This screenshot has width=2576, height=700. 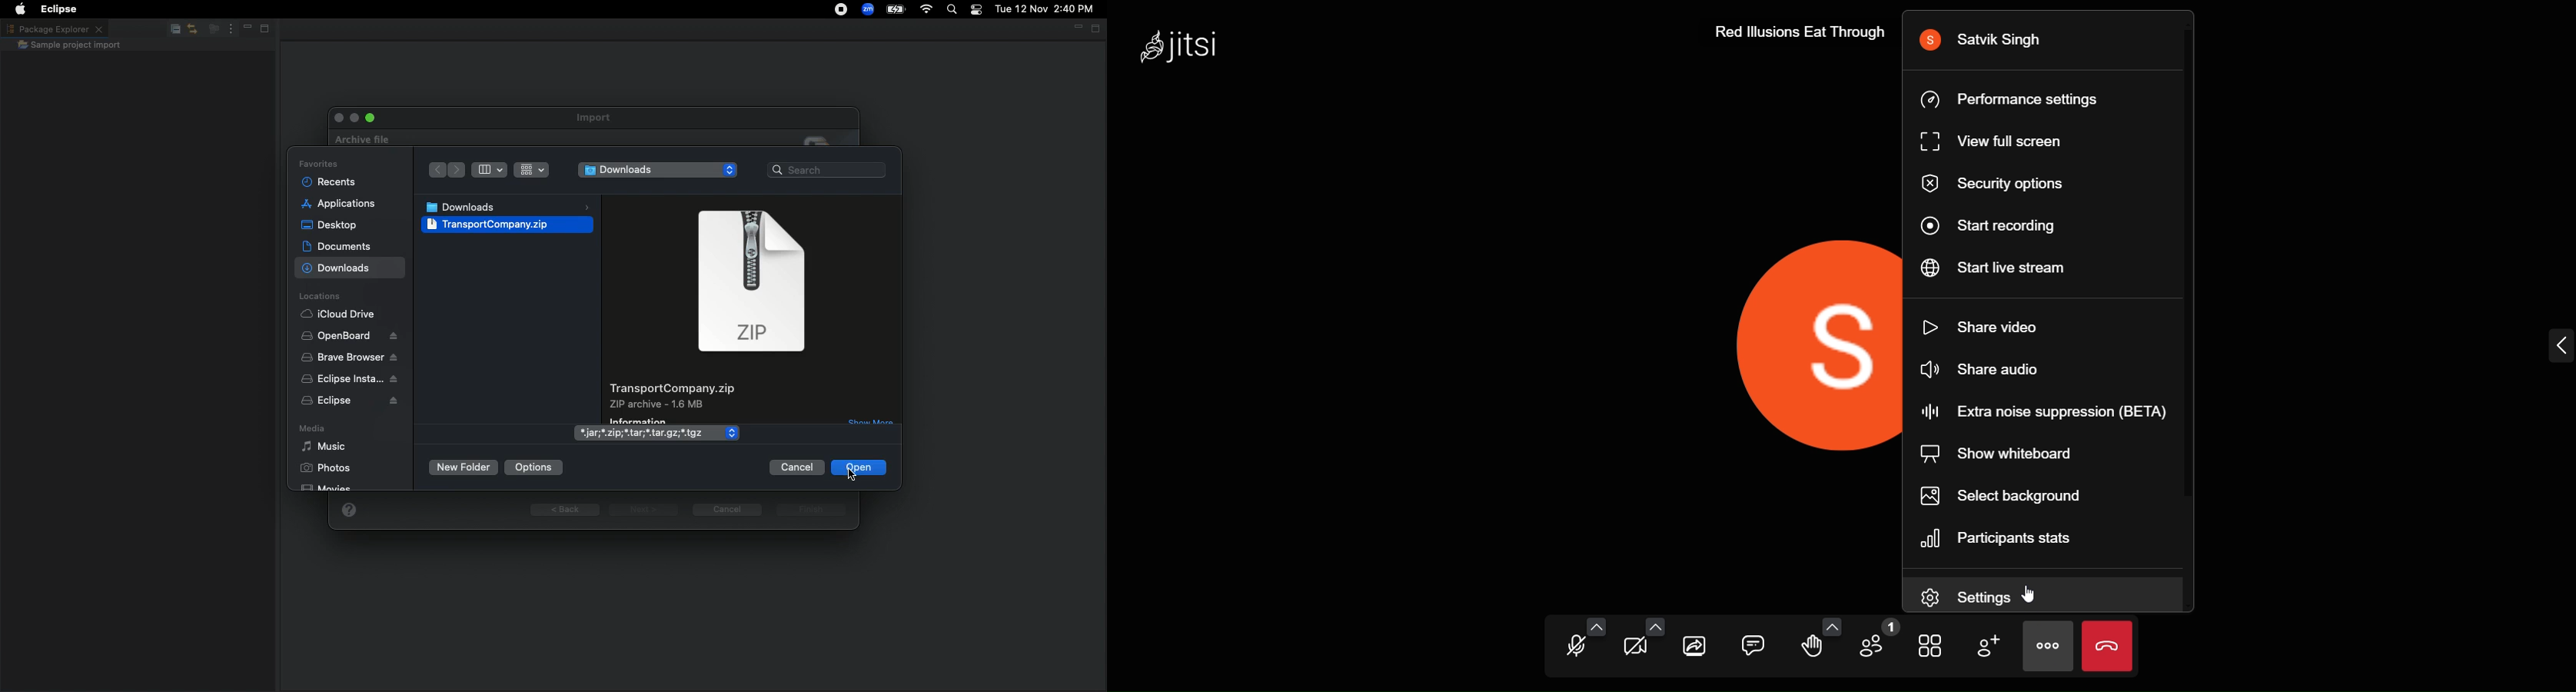 What do you see at coordinates (1814, 342) in the screenshot?
I see `display picture` at bounding box center [1814, 342].